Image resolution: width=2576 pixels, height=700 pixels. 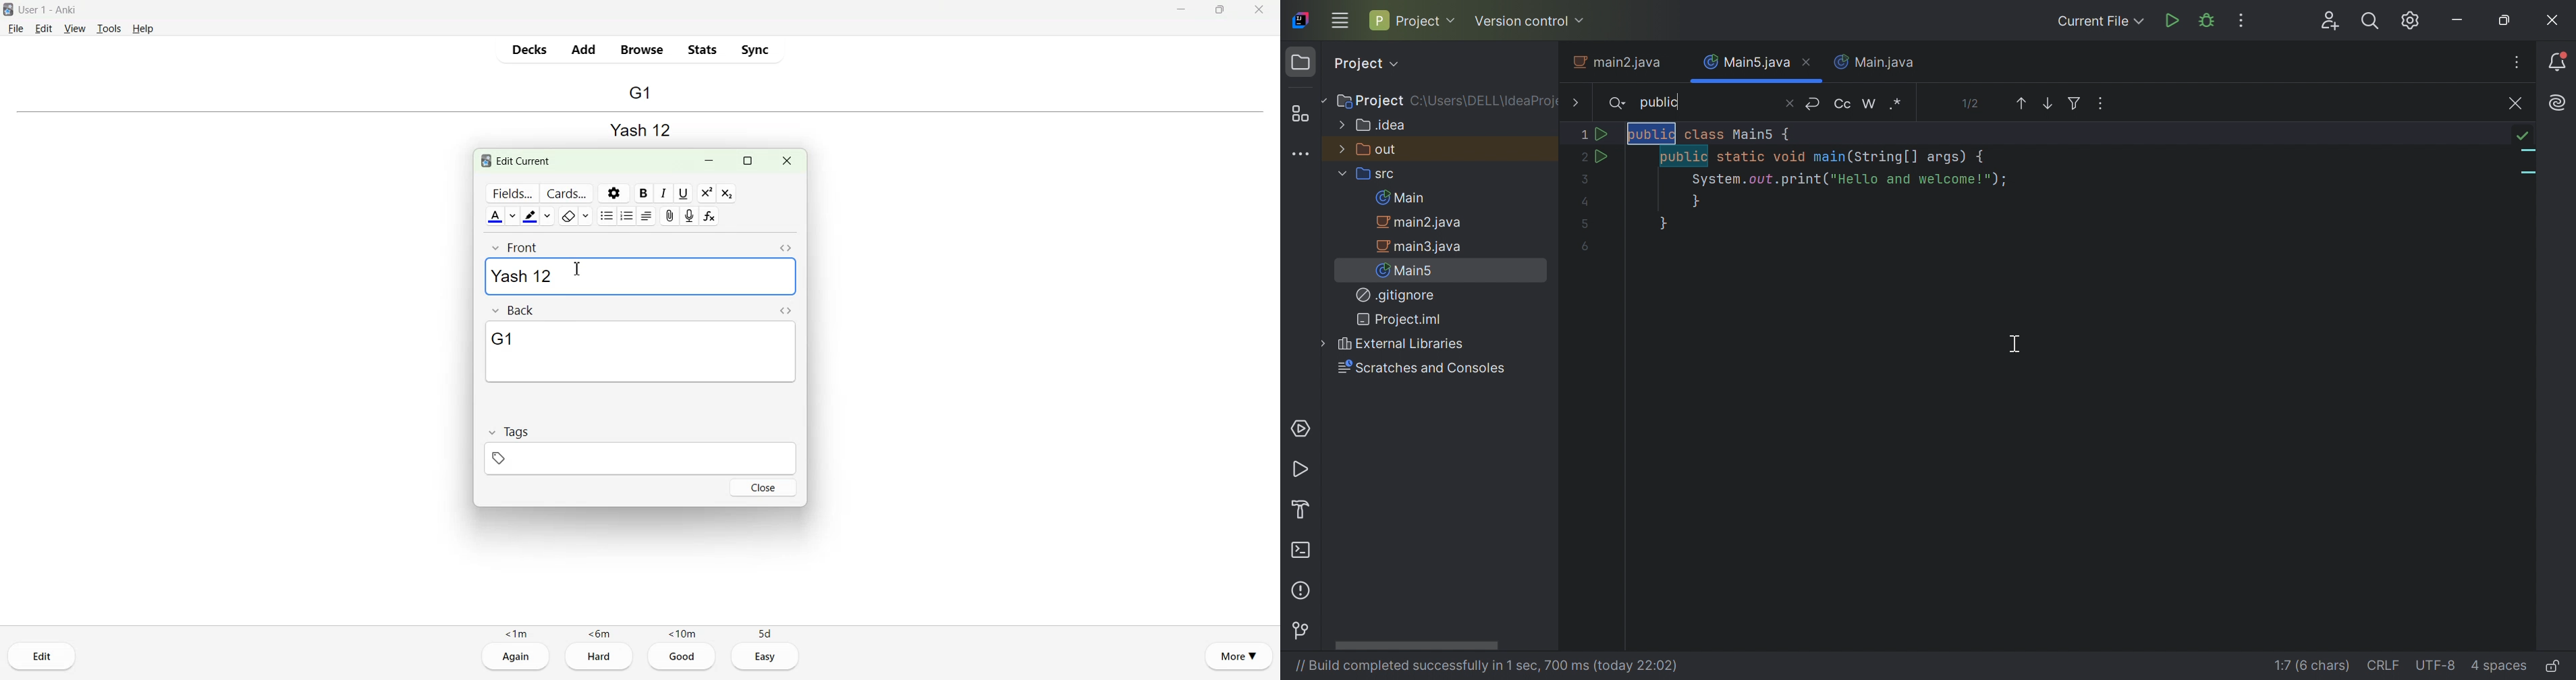 What do you see at coordinates (566, 193) in the screenshot?
I see `Customize Card templates` at bounding box center [566, 193].